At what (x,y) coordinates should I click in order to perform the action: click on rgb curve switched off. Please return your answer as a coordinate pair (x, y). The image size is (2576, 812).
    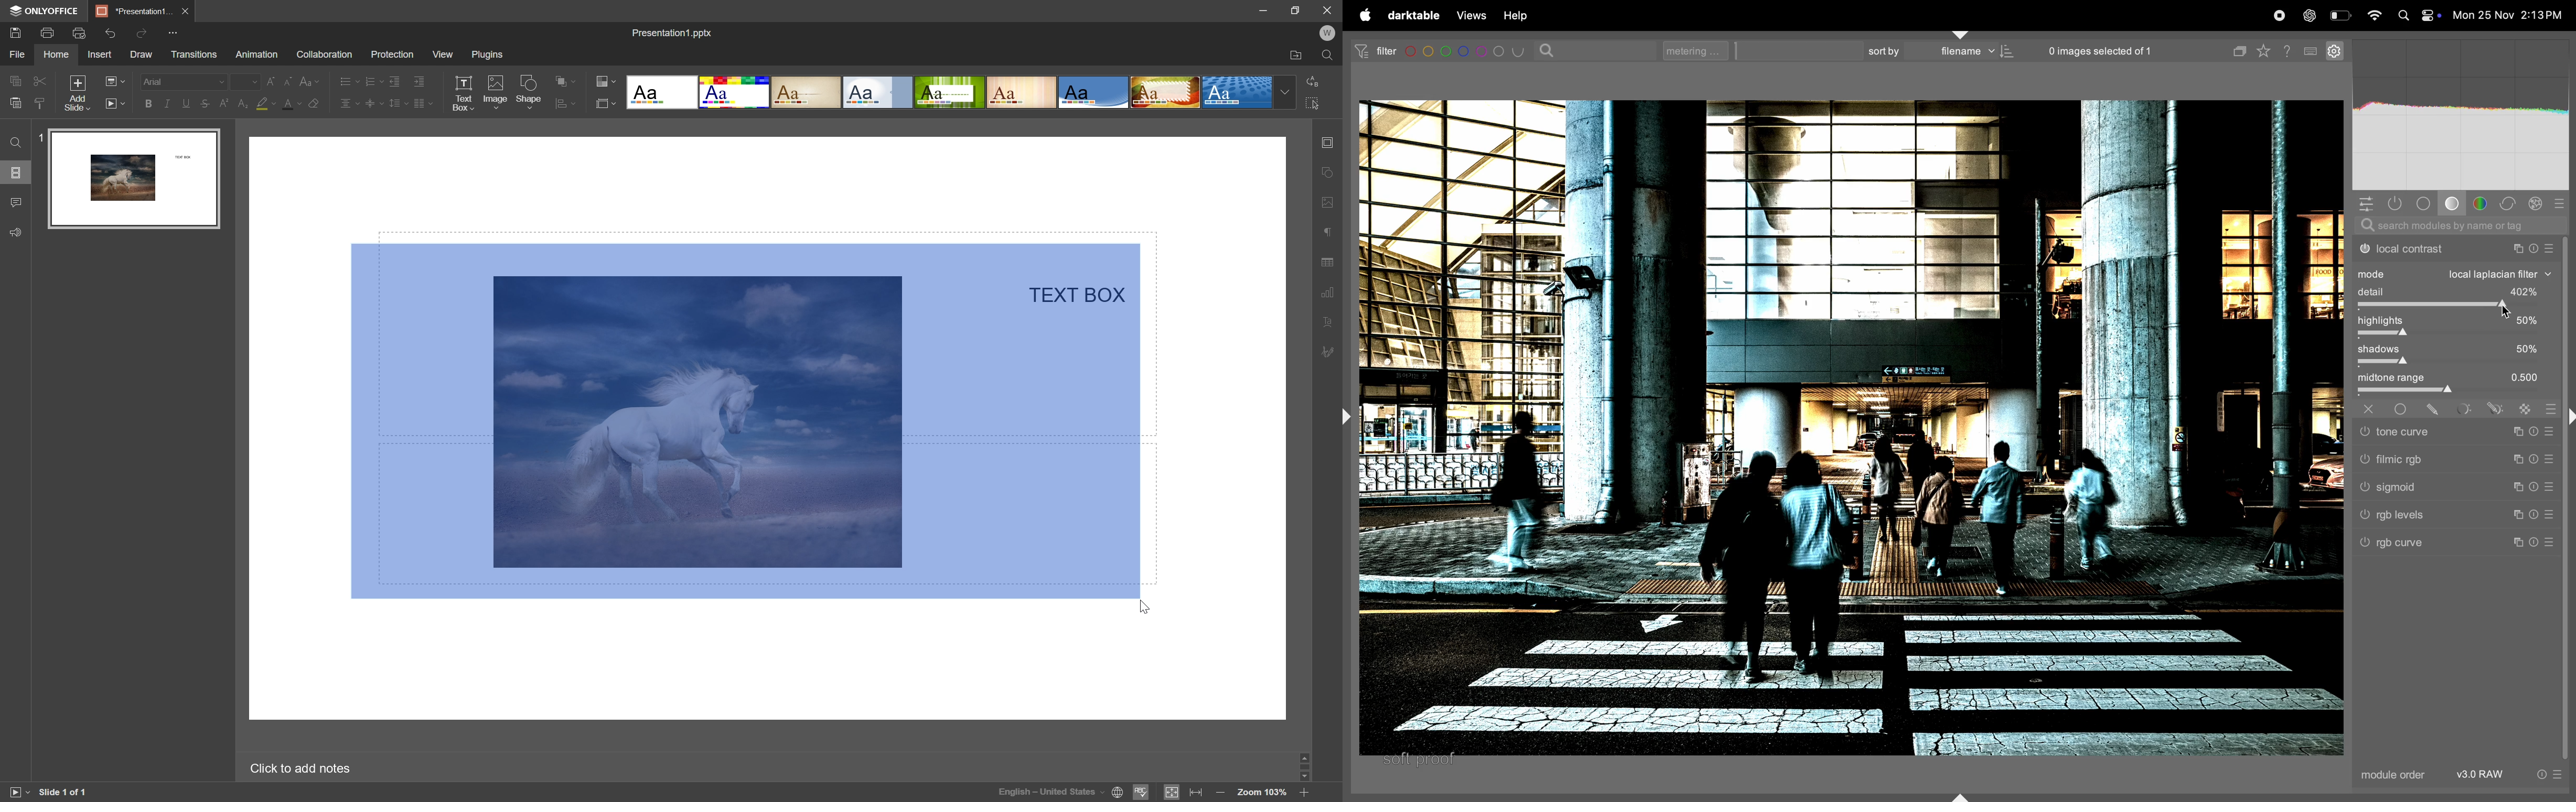
    Looking at the image, I should click on (2366, 544).